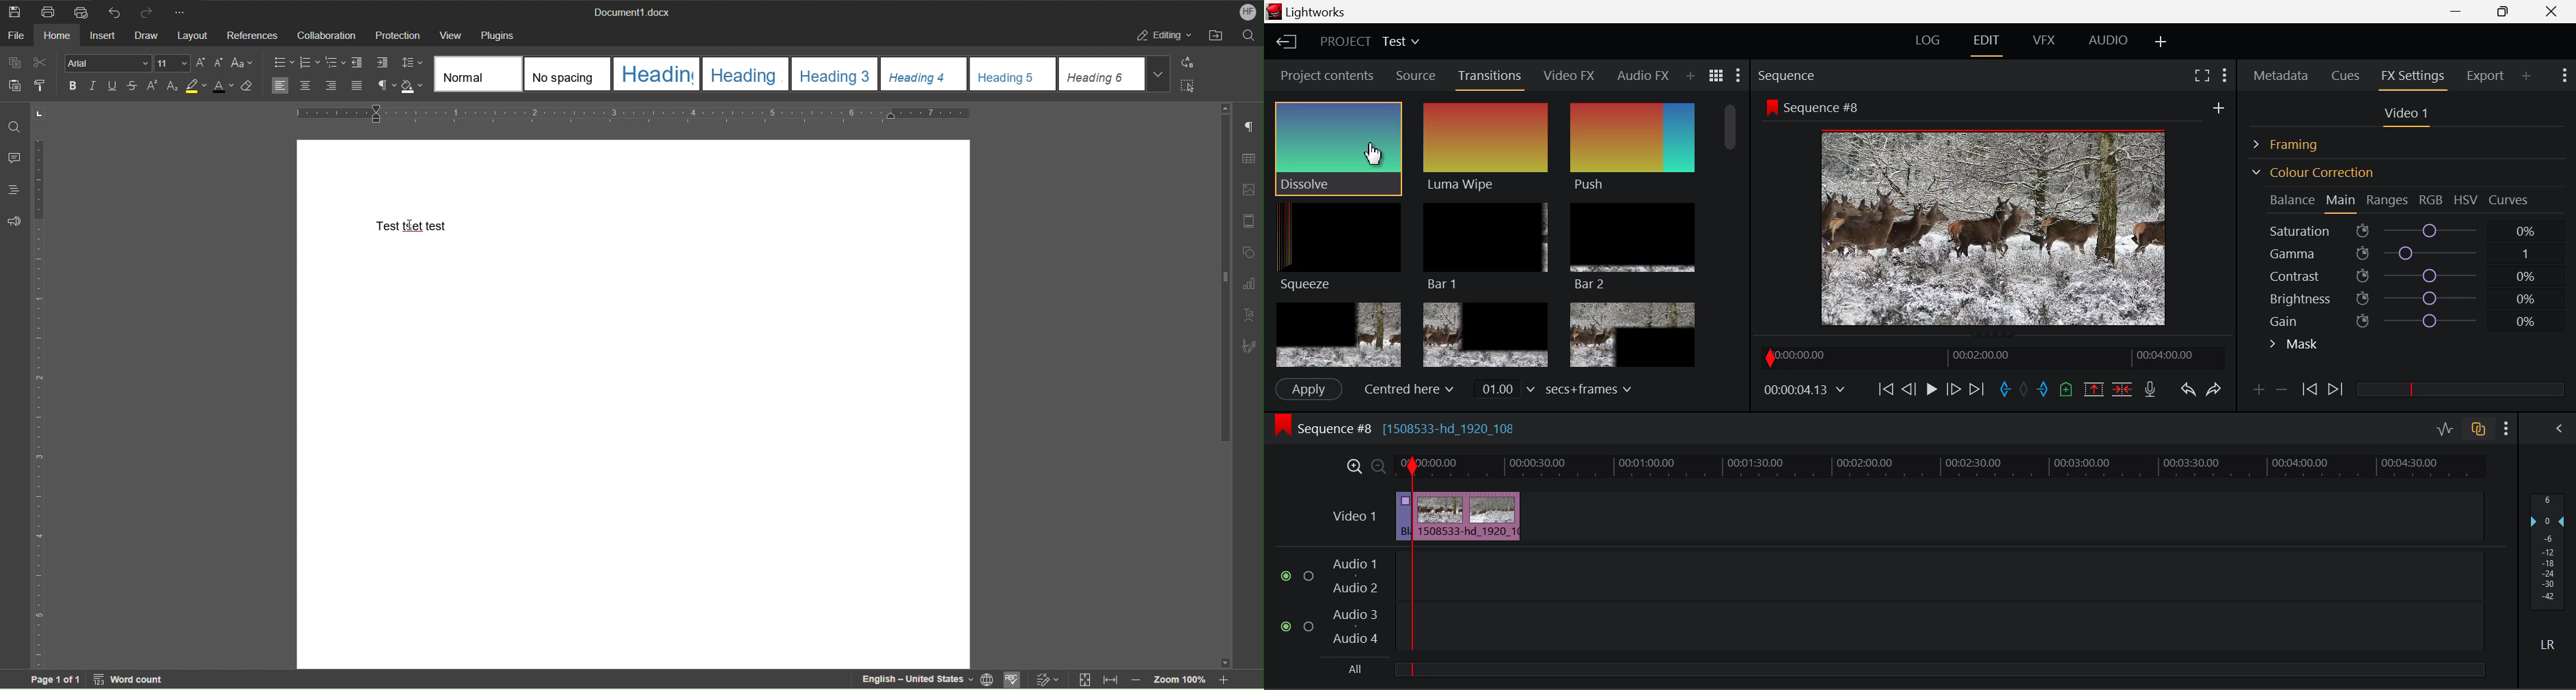  Describe the element at coordinates (989, 680) in the screenshot. I see `Language` at that location.